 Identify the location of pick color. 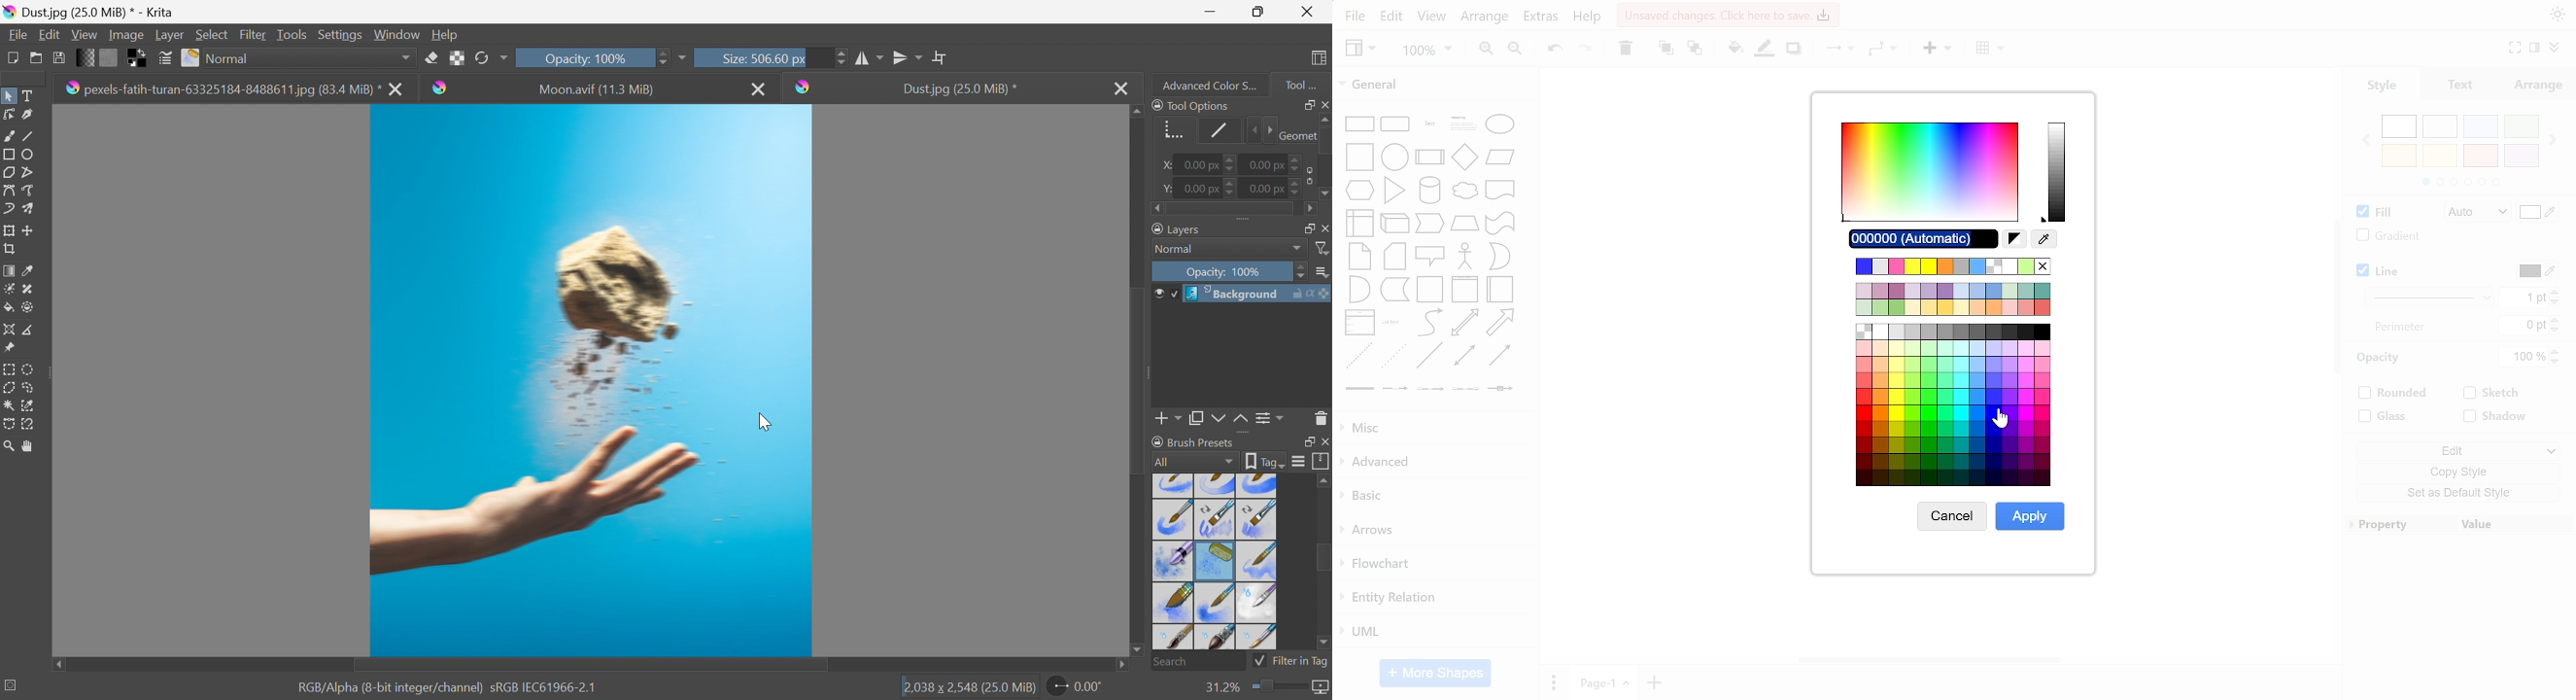
(2045, 239).